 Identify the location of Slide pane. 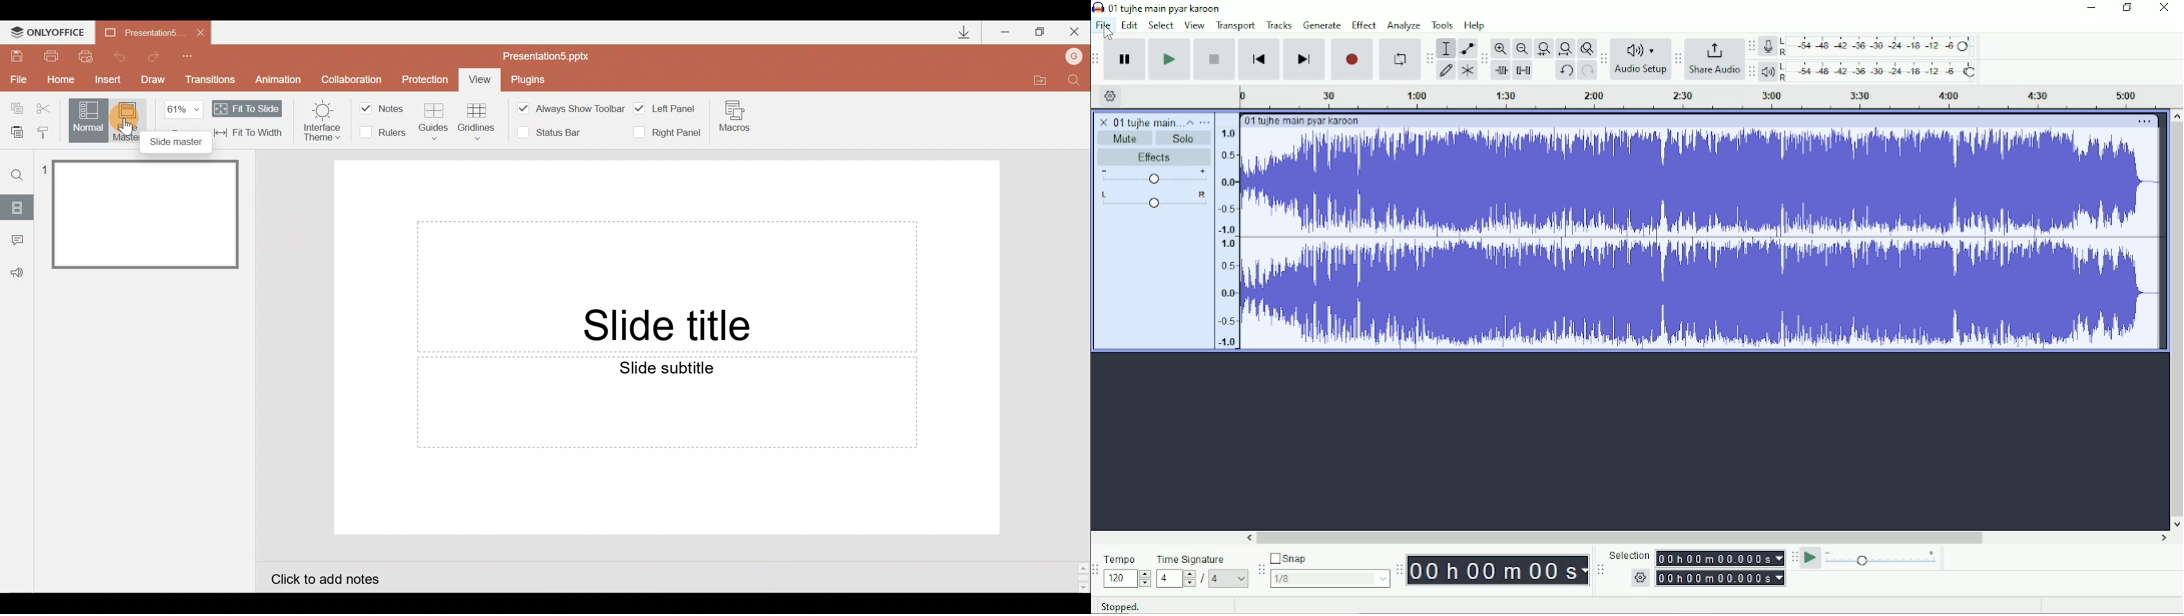
(142, 366).